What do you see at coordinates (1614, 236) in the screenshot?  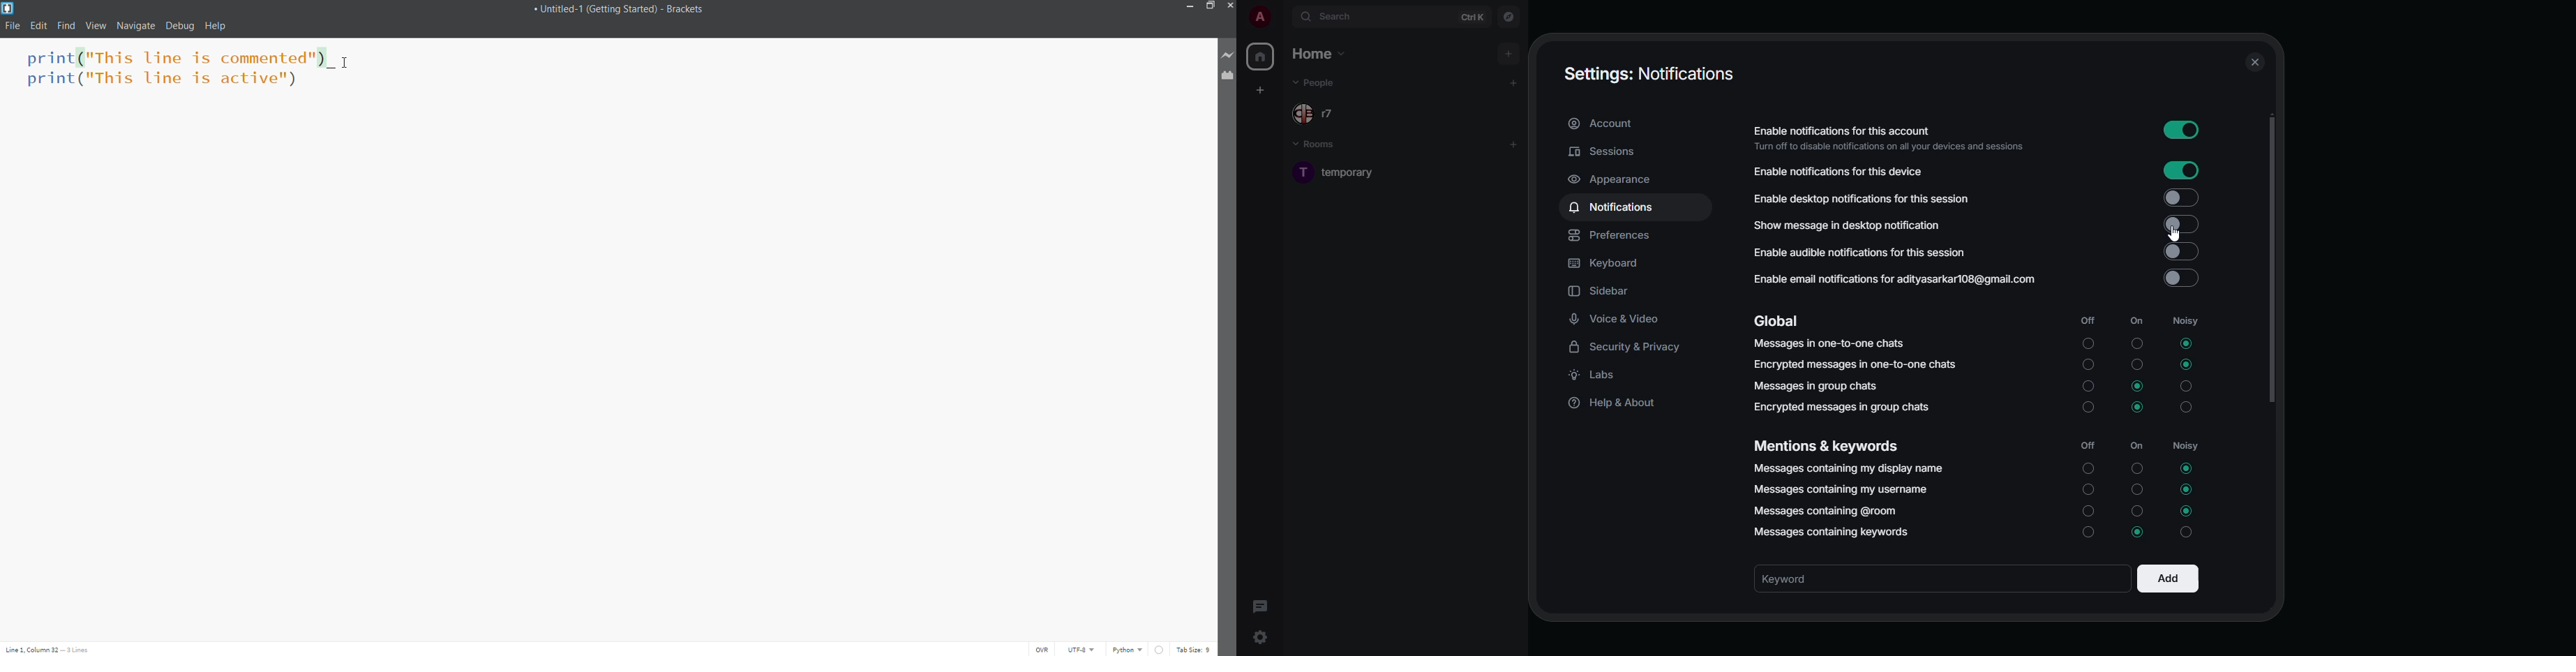 I see `preferences` at bounding box center [1614, 236].